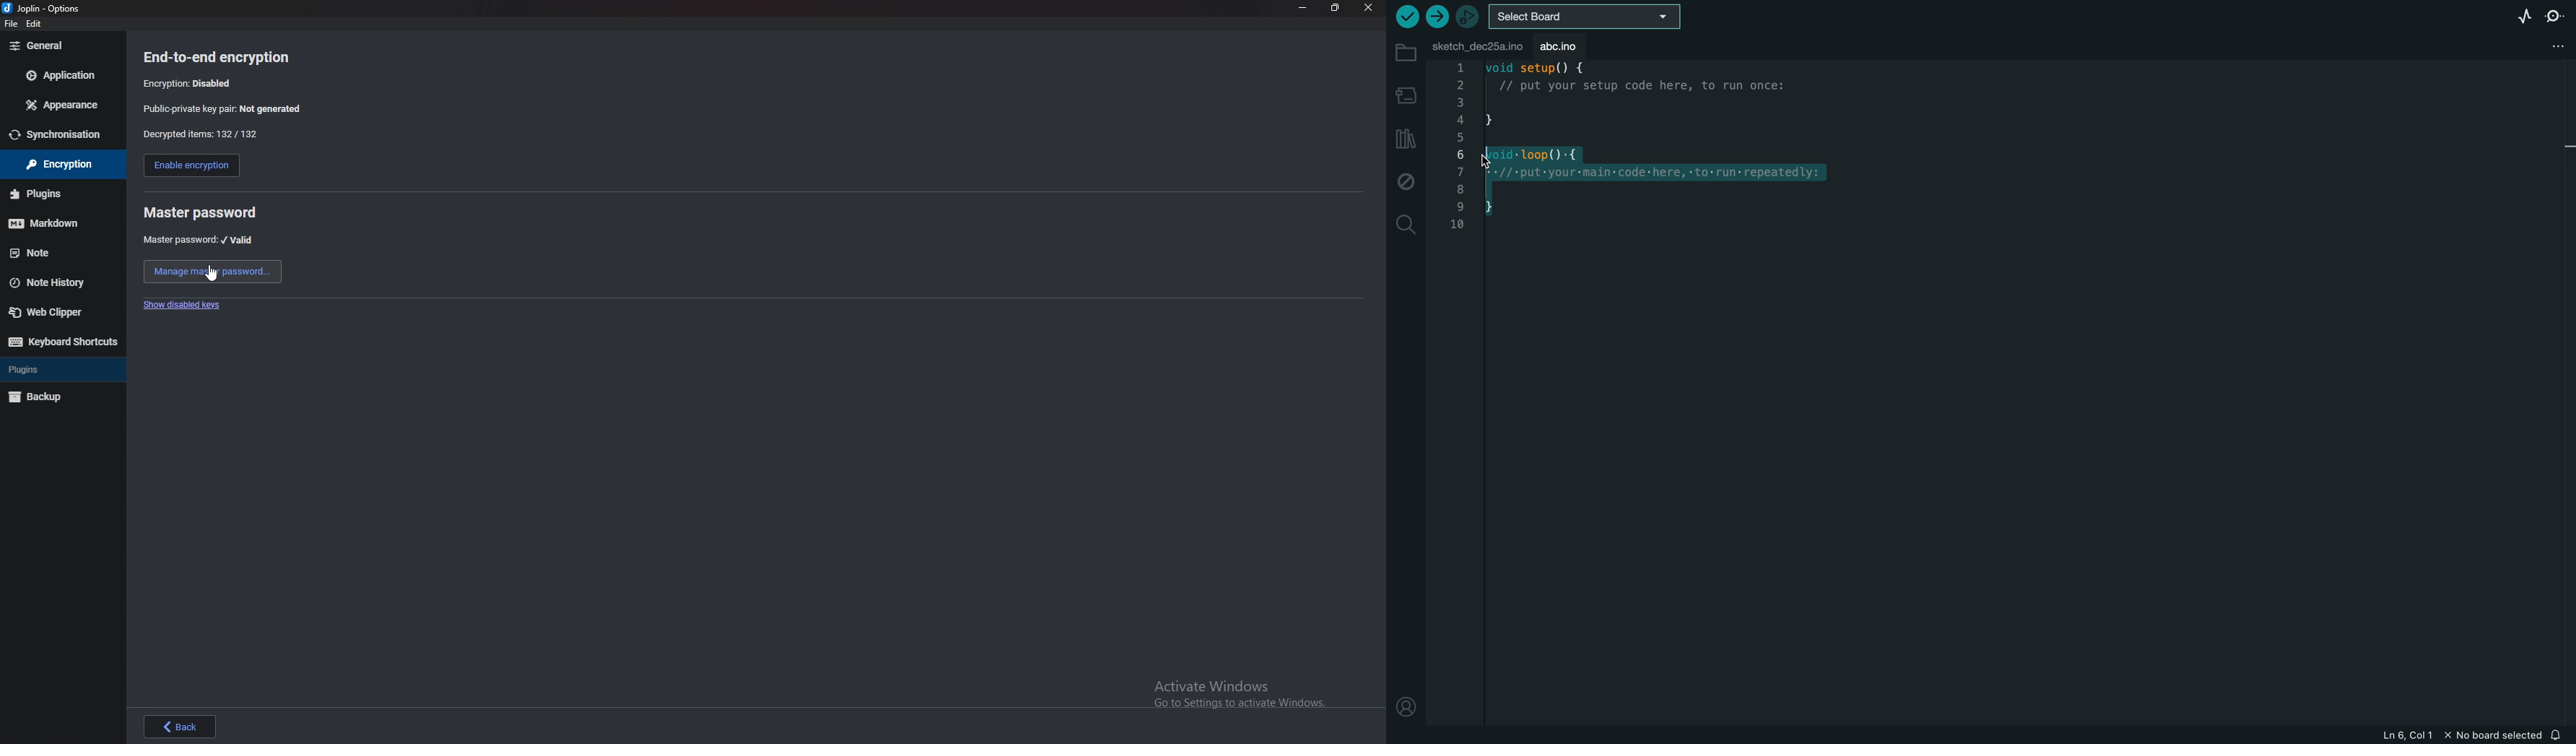  I want to click on encryption, so click(191, 82).